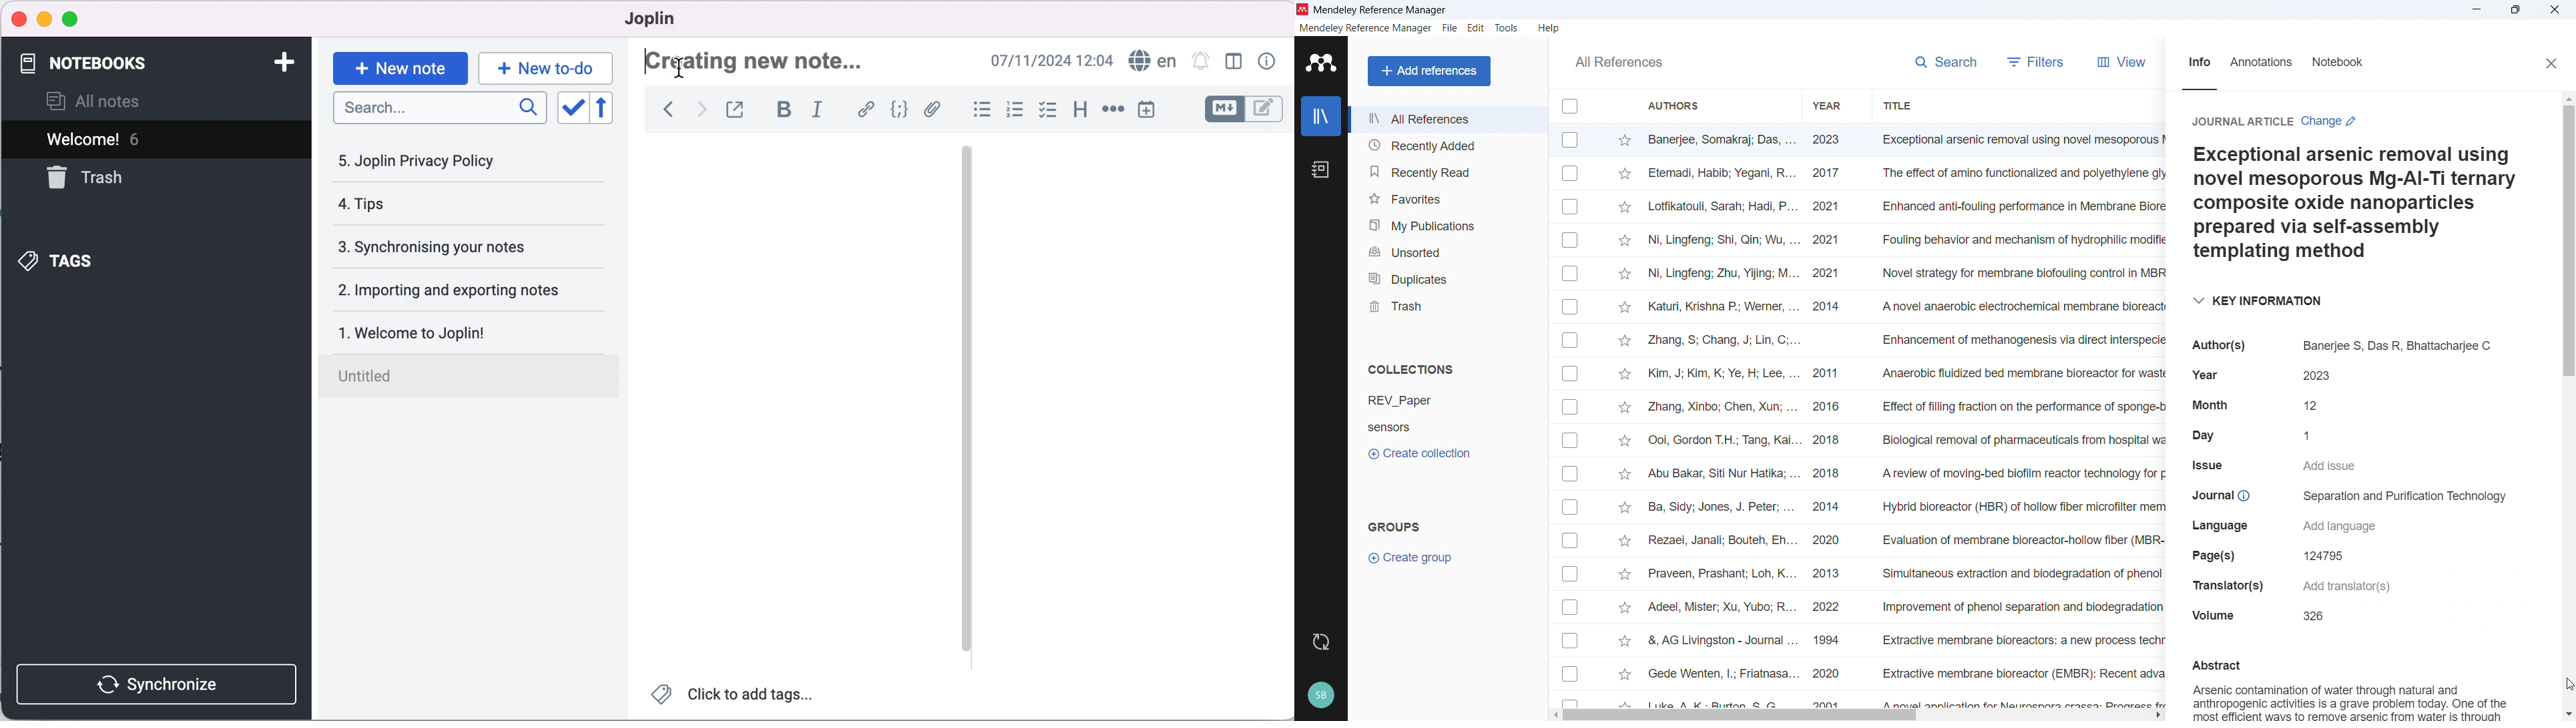 The image size is (2576, 728). Describe the element at coordinates (1717, 670) in the screenshot. I see `gede wenten,i friatnasa` at that location.